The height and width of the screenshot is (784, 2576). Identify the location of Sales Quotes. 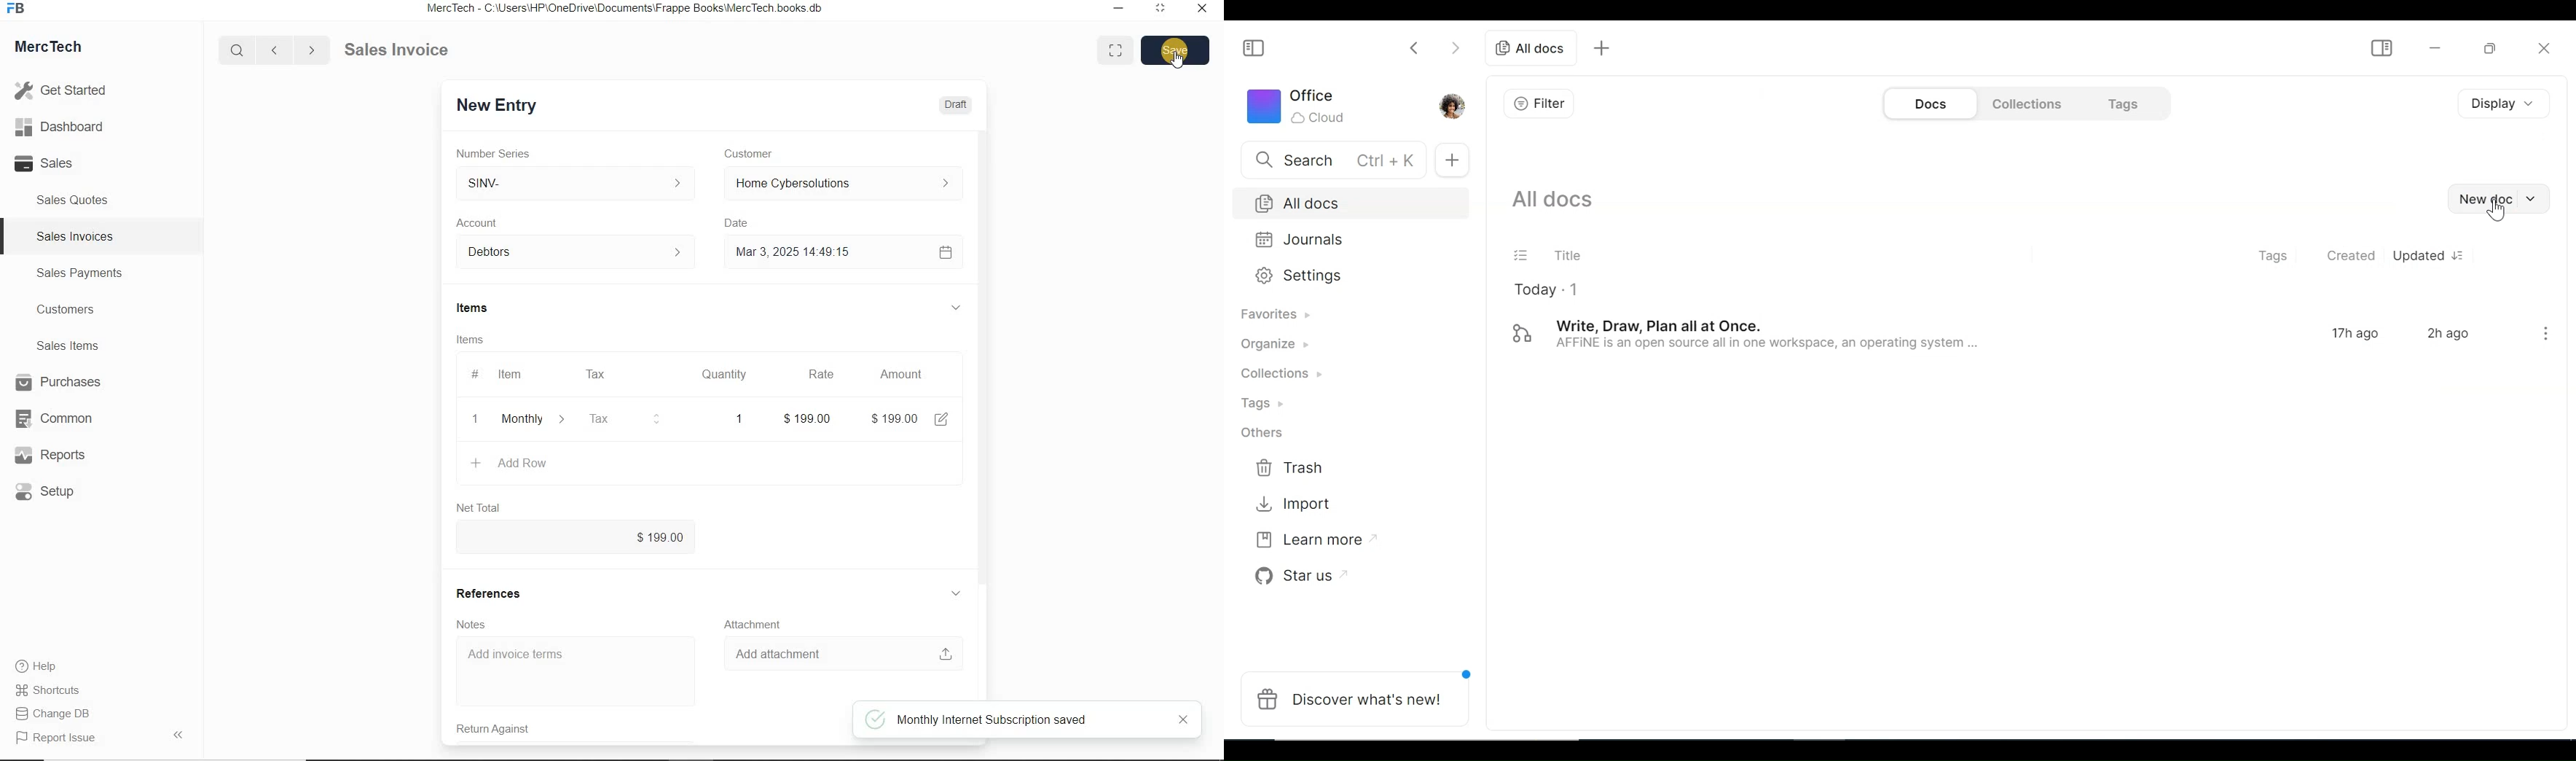
(76, 200).